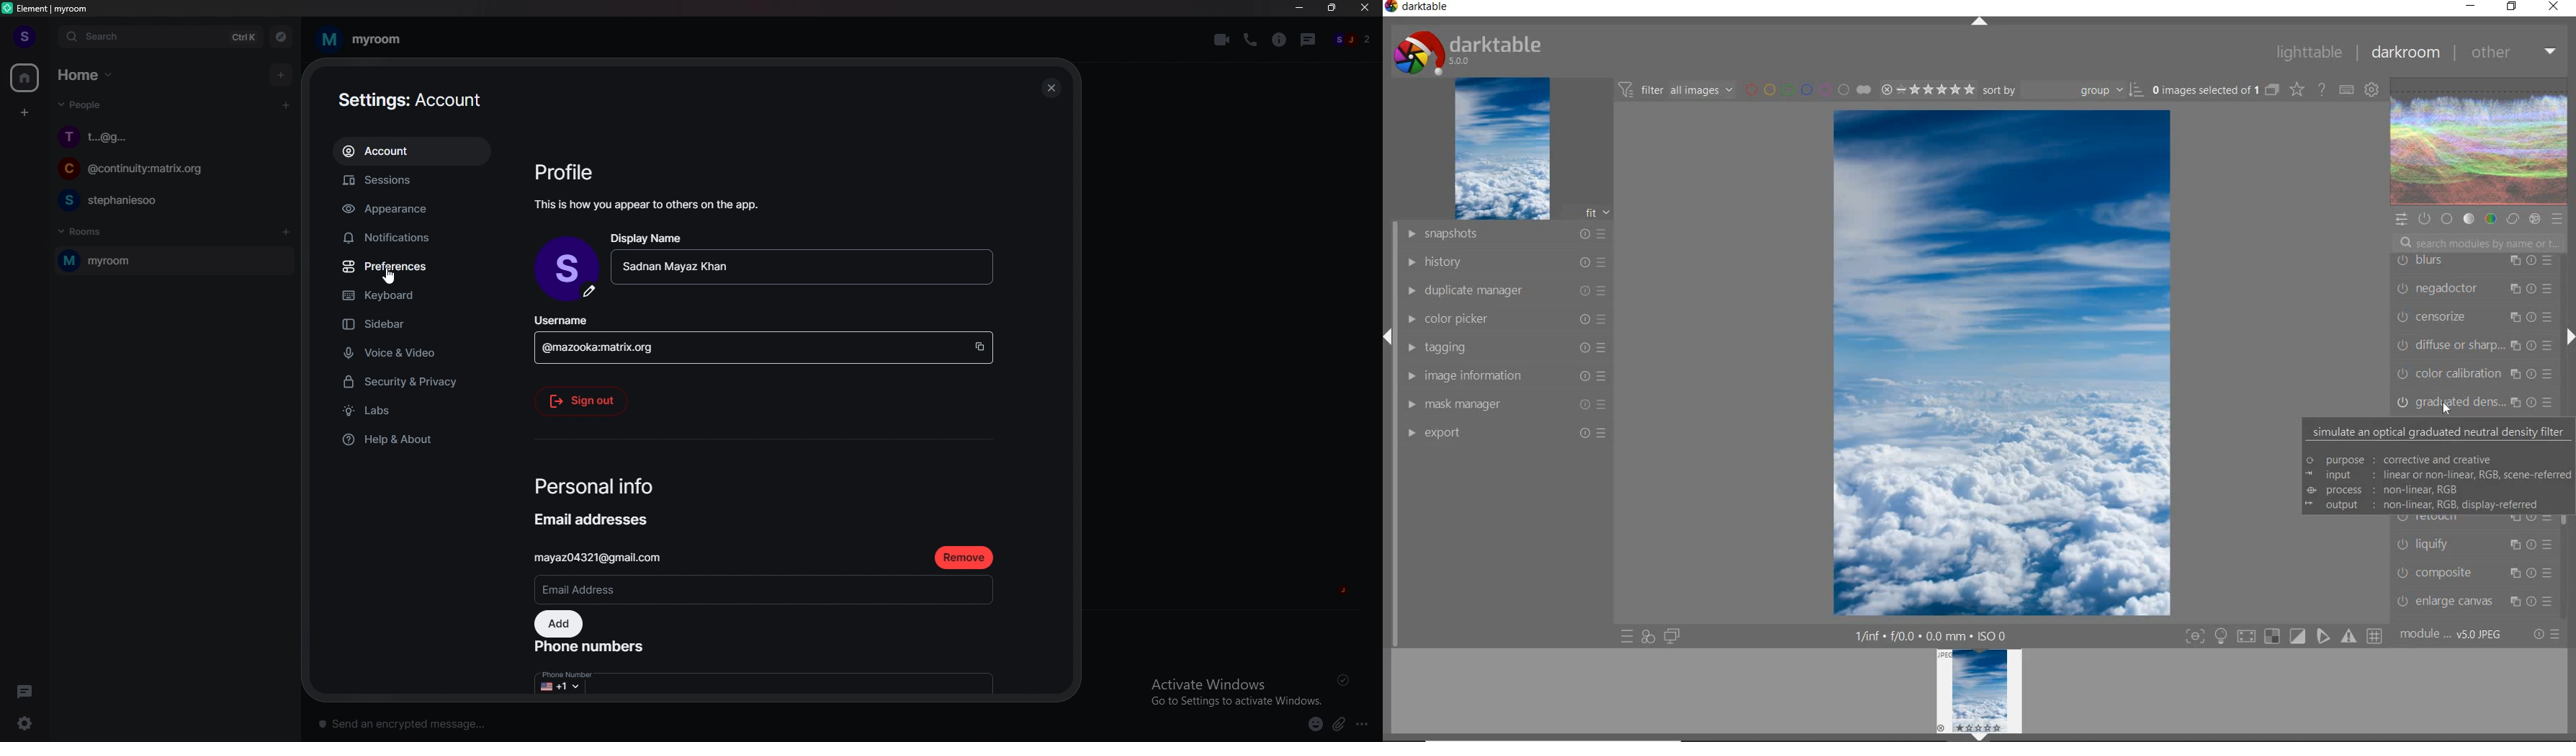  I want to click on TONE, so click(2469, 220).